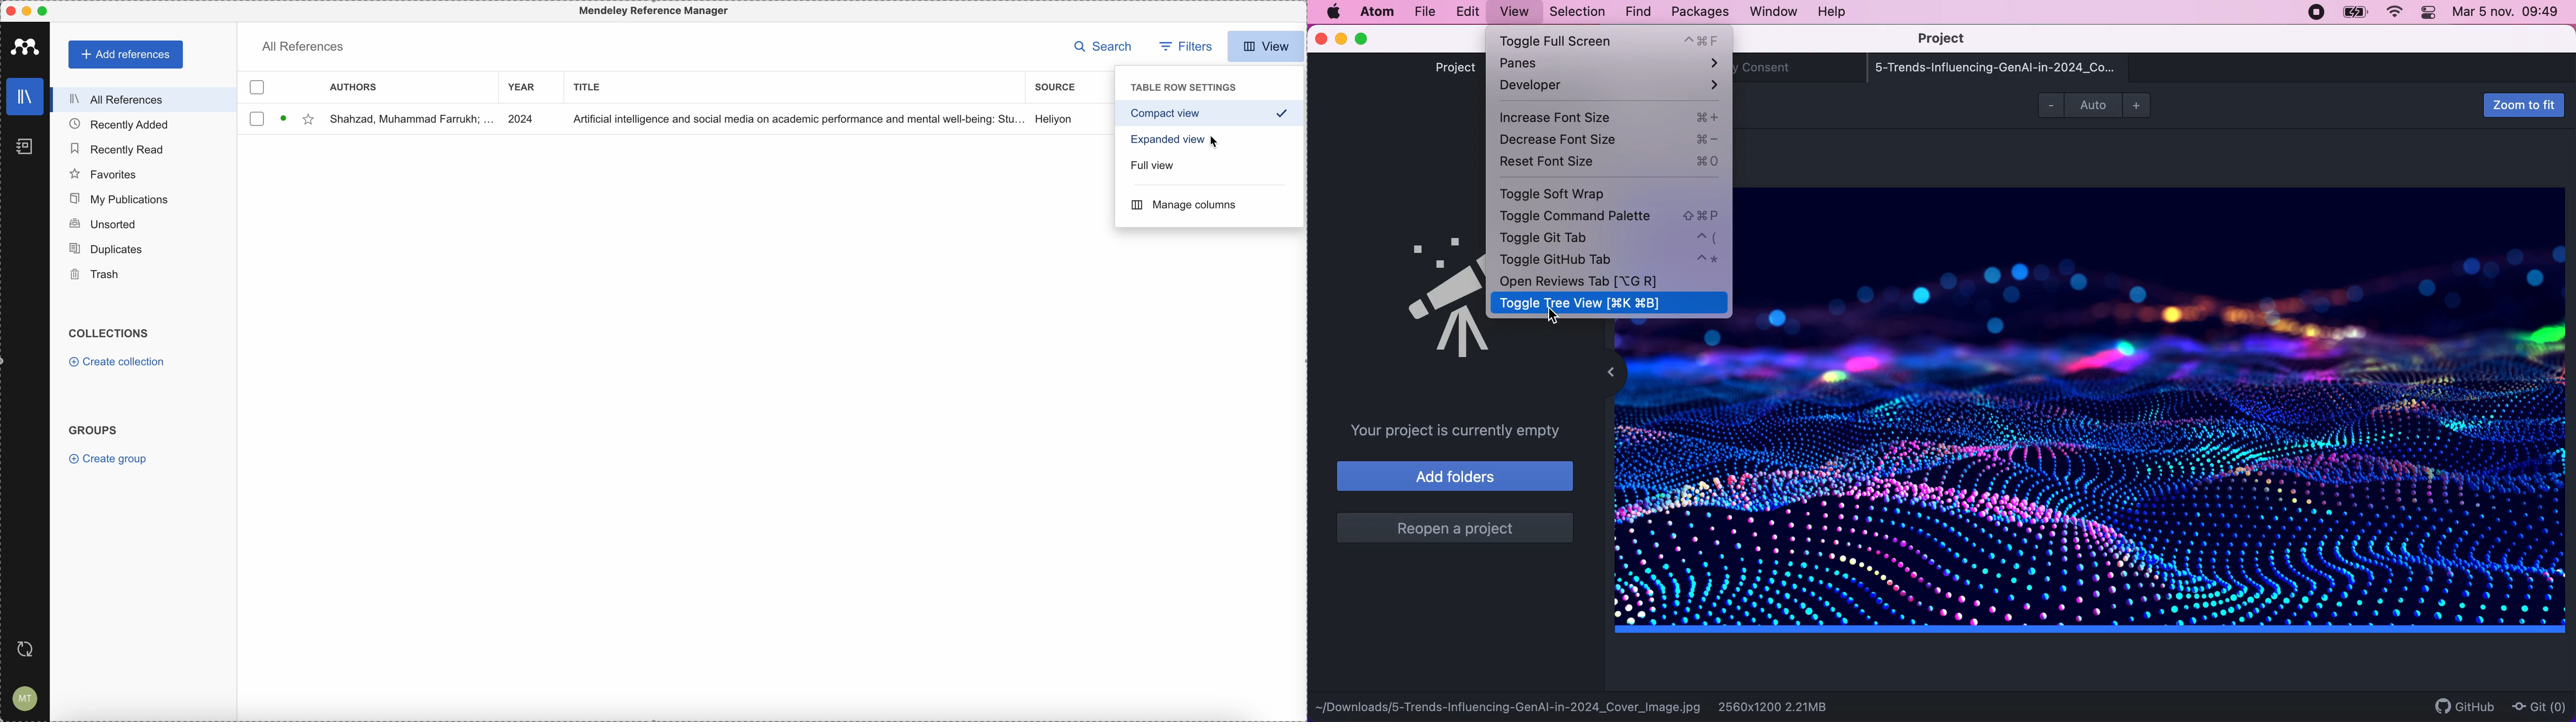 The image size is (2576, 728). What do you see at coordinates (1610, 260) in the screenshot?
I see `toggle github tab` at bounding box center [1610, 260].